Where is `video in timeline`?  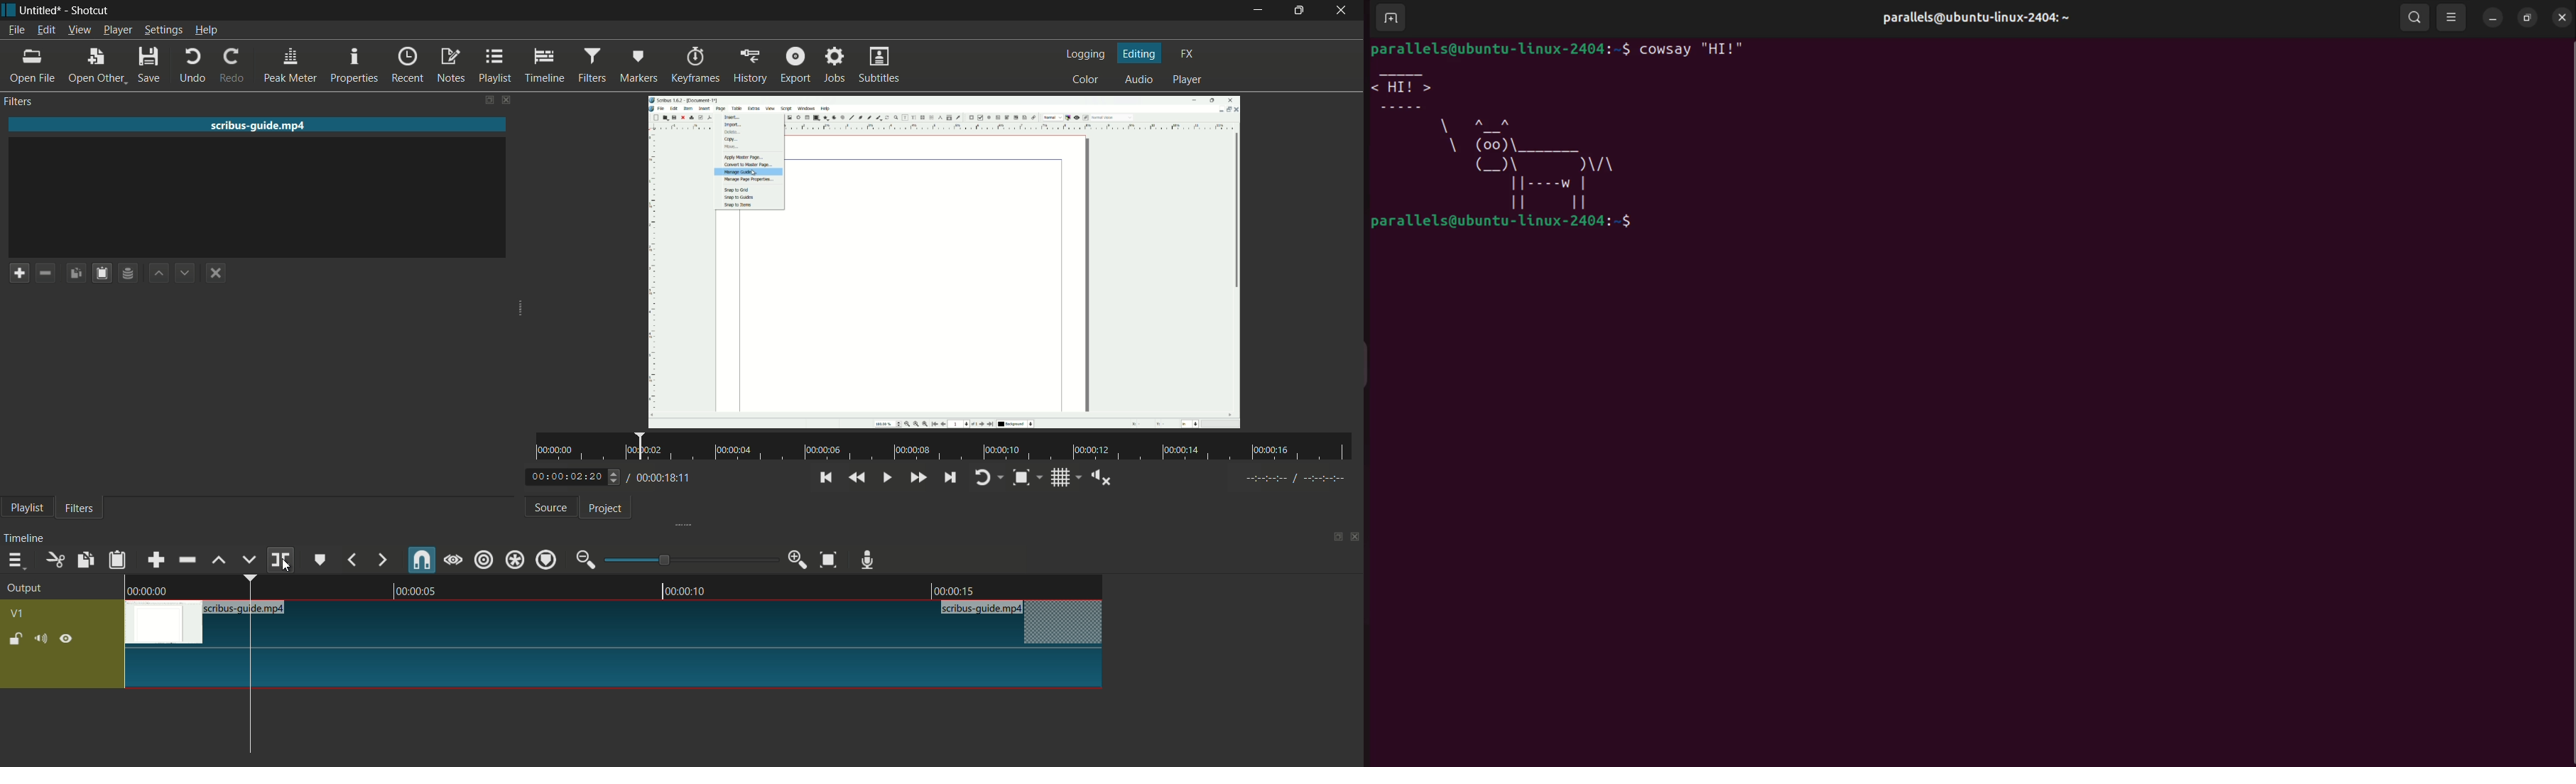 video in timeline is located at coordinates (613, 641).